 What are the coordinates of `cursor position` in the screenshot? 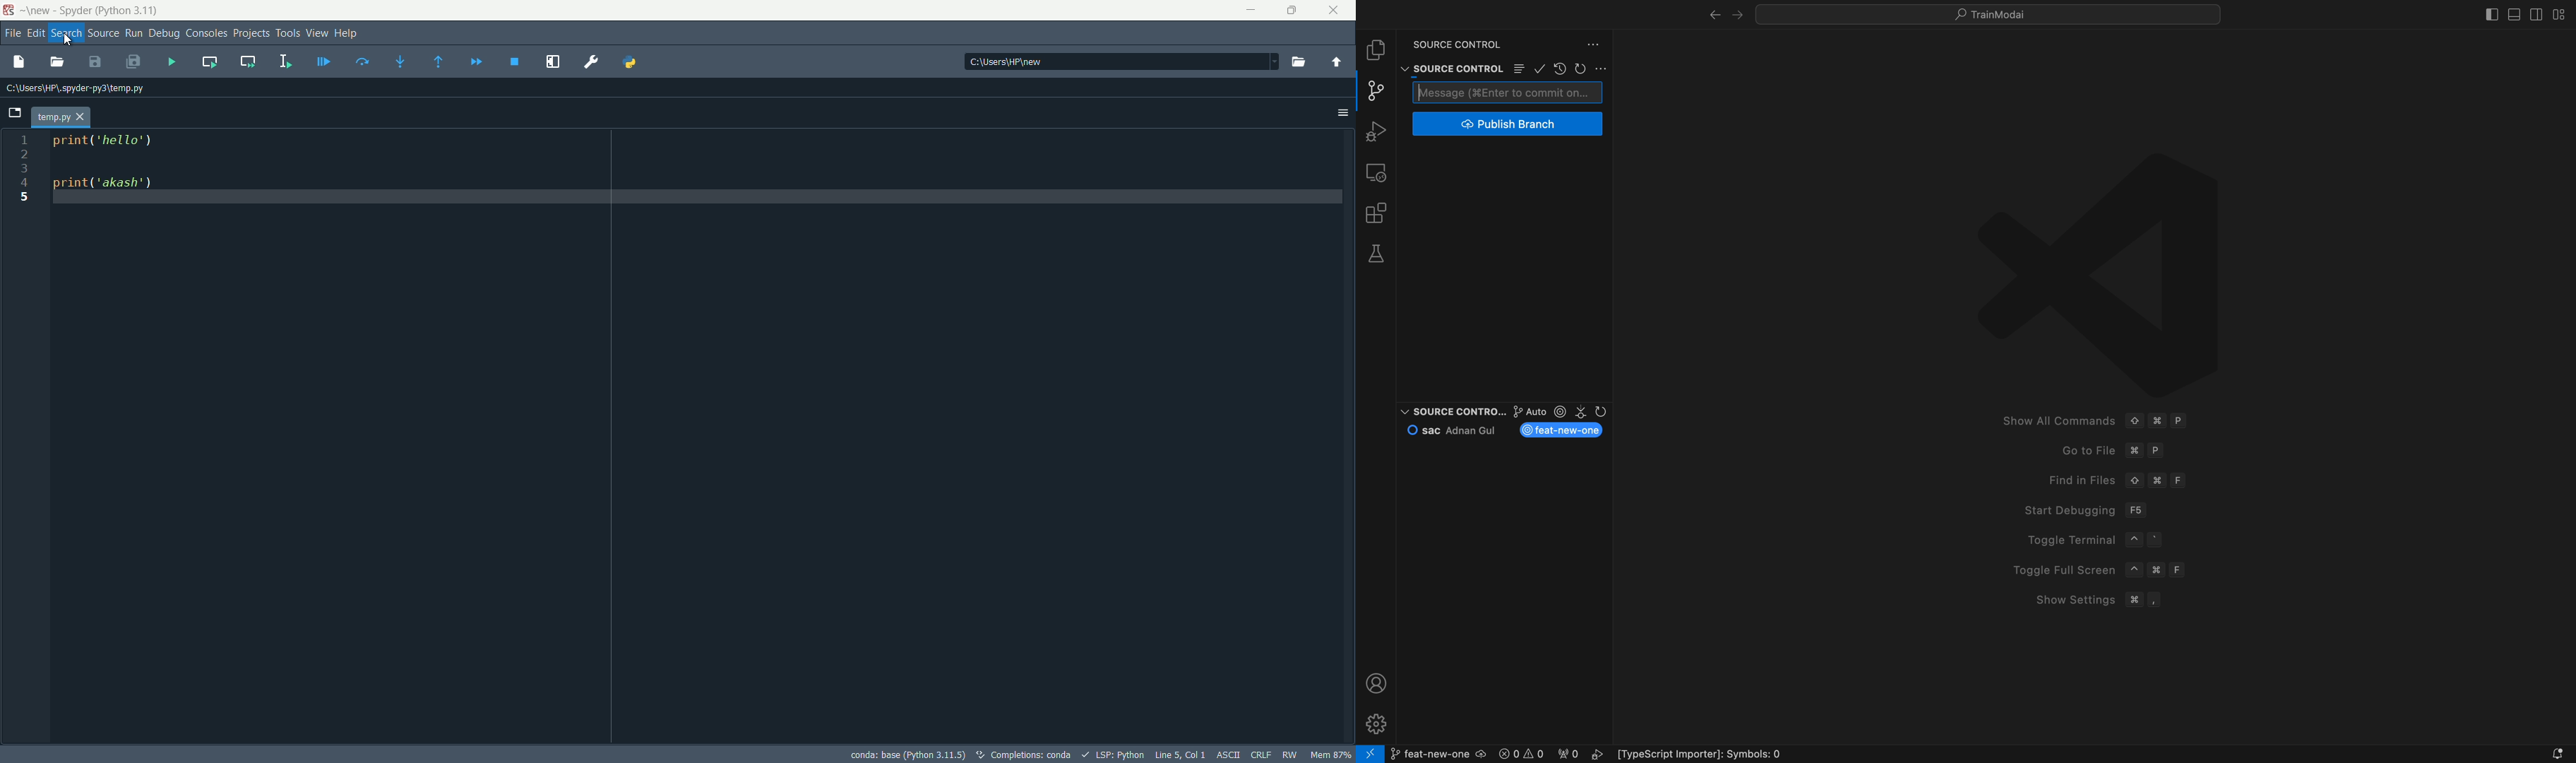 It's located at (1181, 755).